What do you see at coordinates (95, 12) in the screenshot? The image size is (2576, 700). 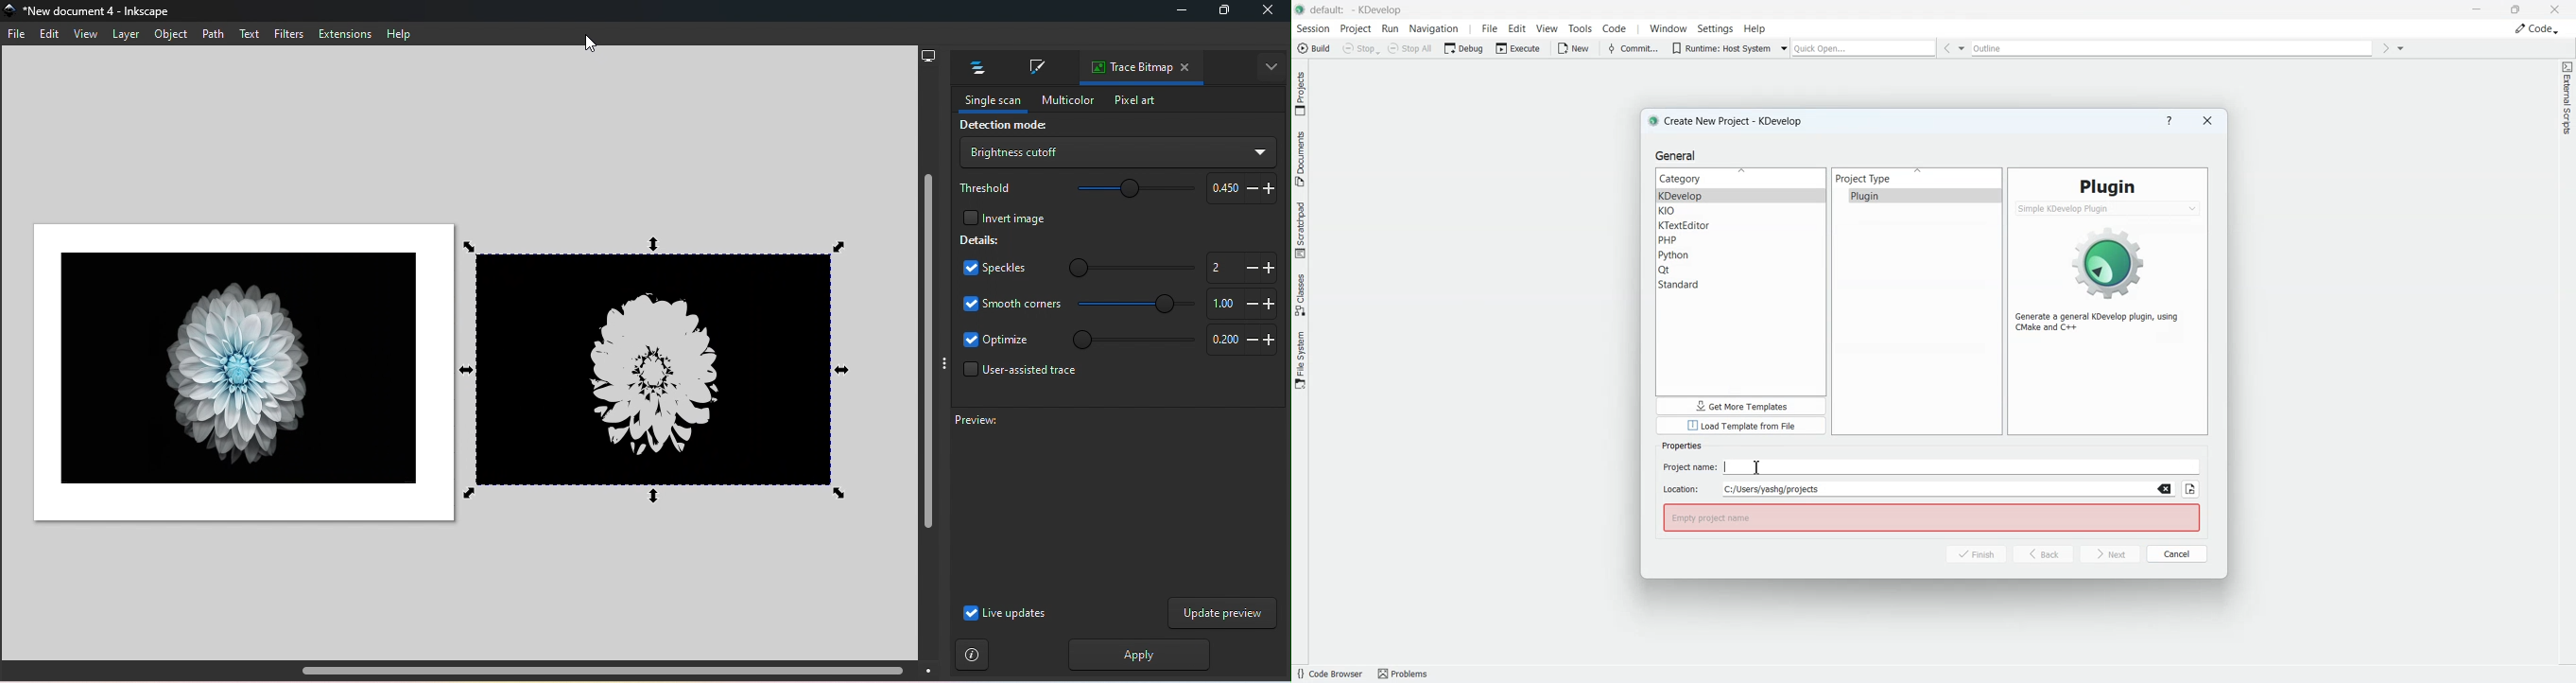 I see `File name` at bounding box center [95, 12].